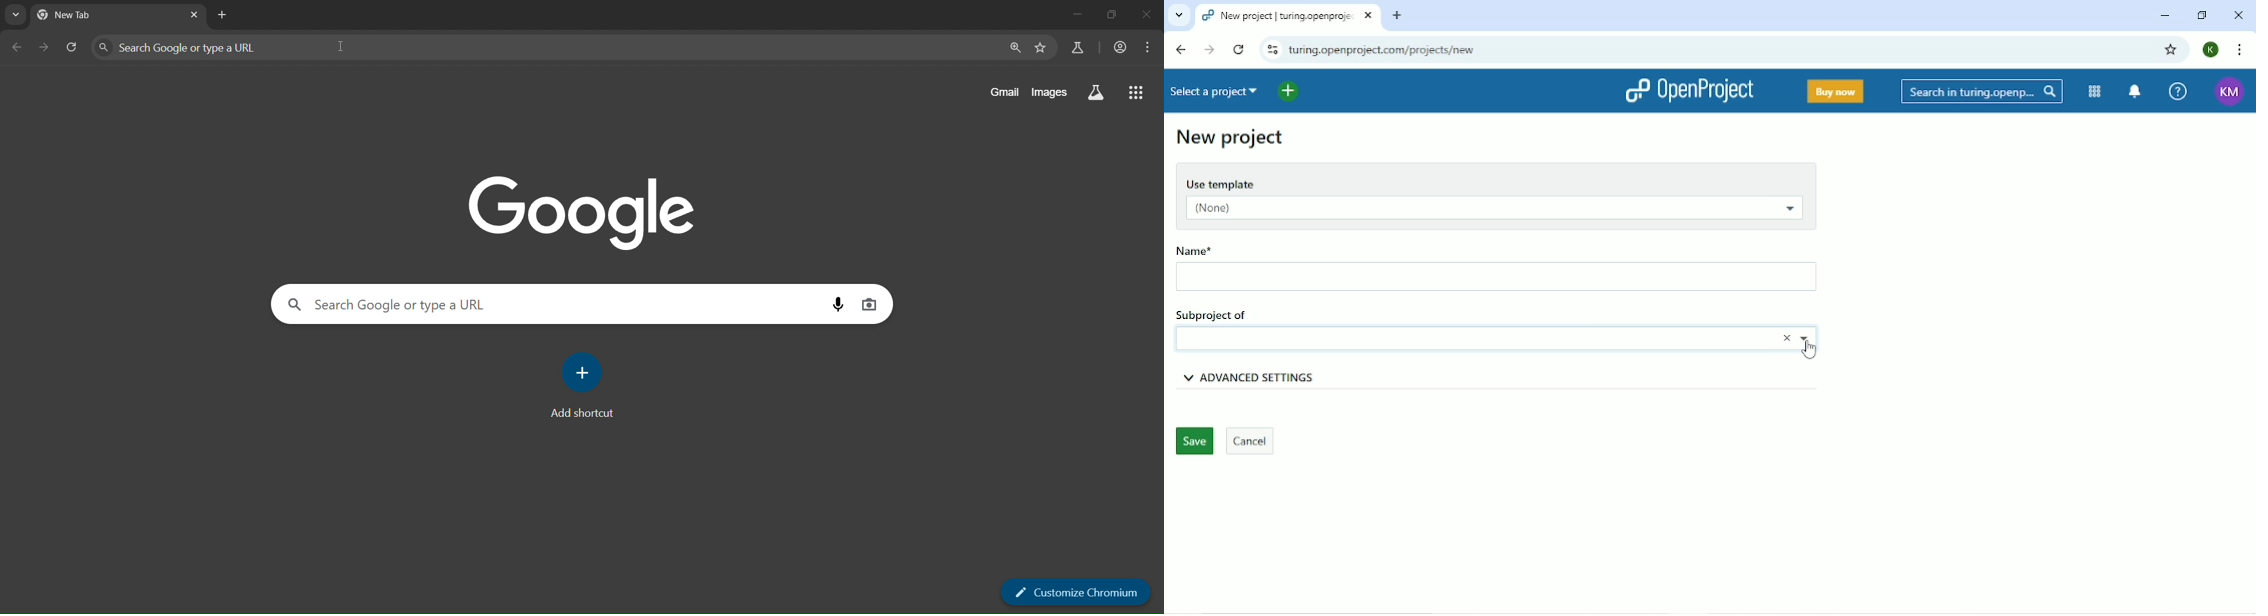 This screenshot has width=2268, height=616. Describe the element at coordinates (2171, 49) in the screenshot. I see `Bookmark this tab` at that location.